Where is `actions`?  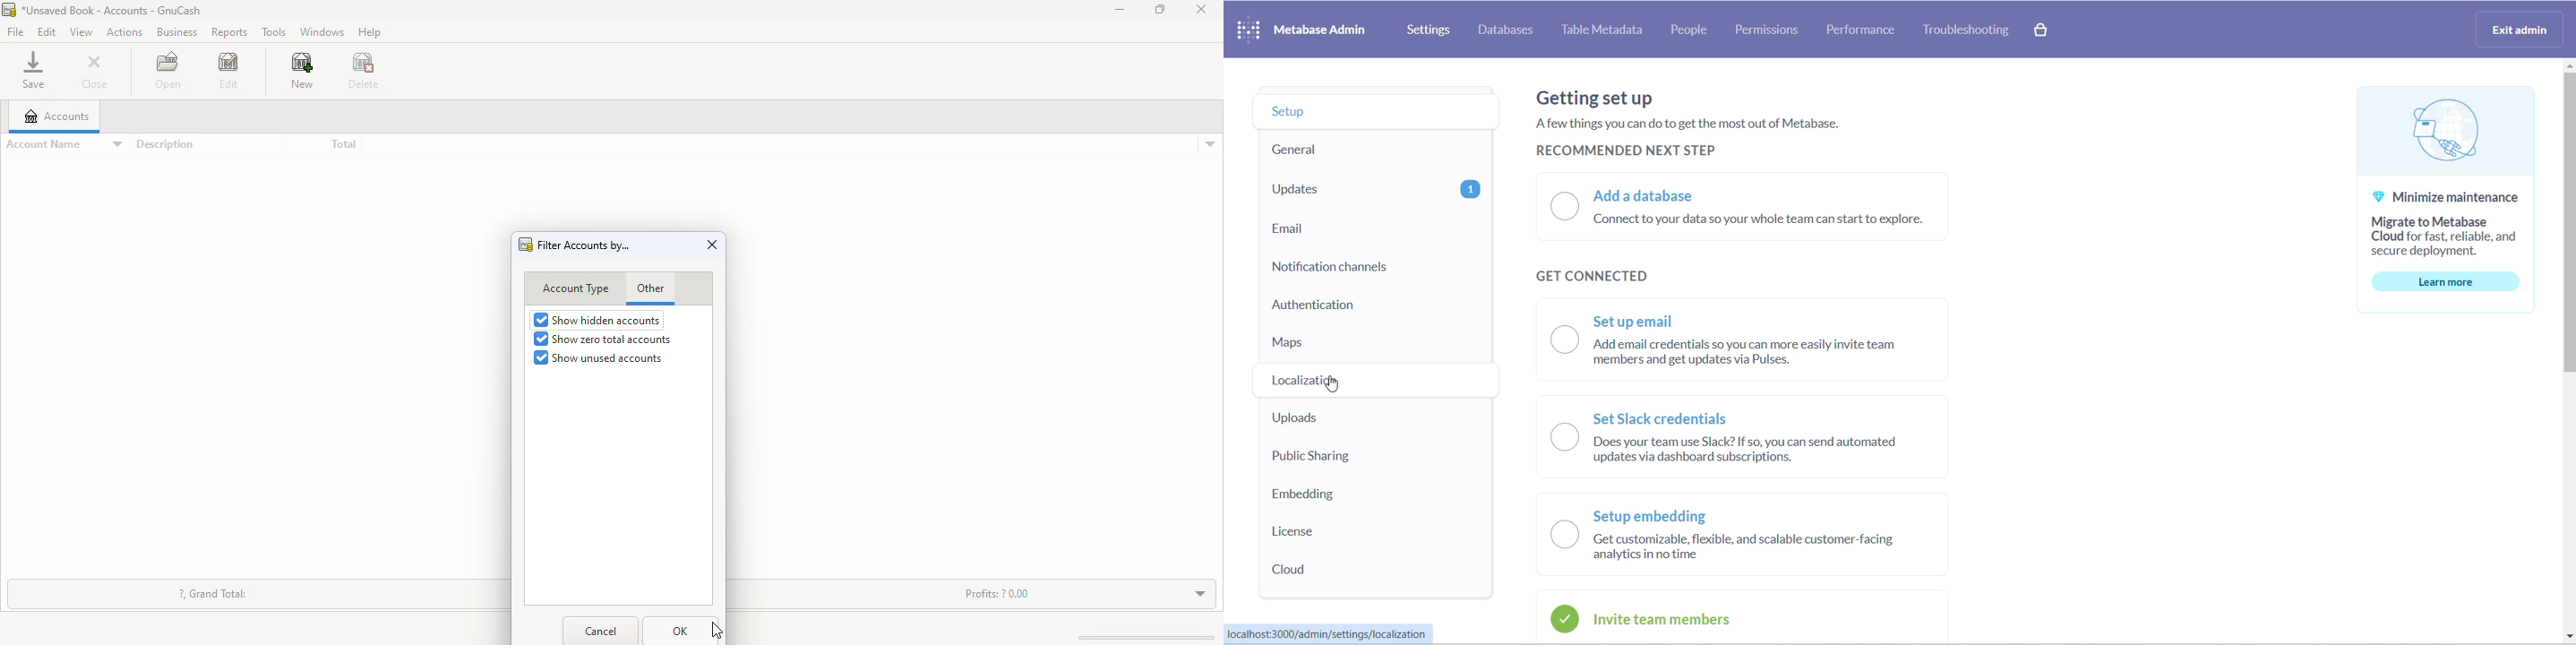
actions is located at coordinates (125, 31).